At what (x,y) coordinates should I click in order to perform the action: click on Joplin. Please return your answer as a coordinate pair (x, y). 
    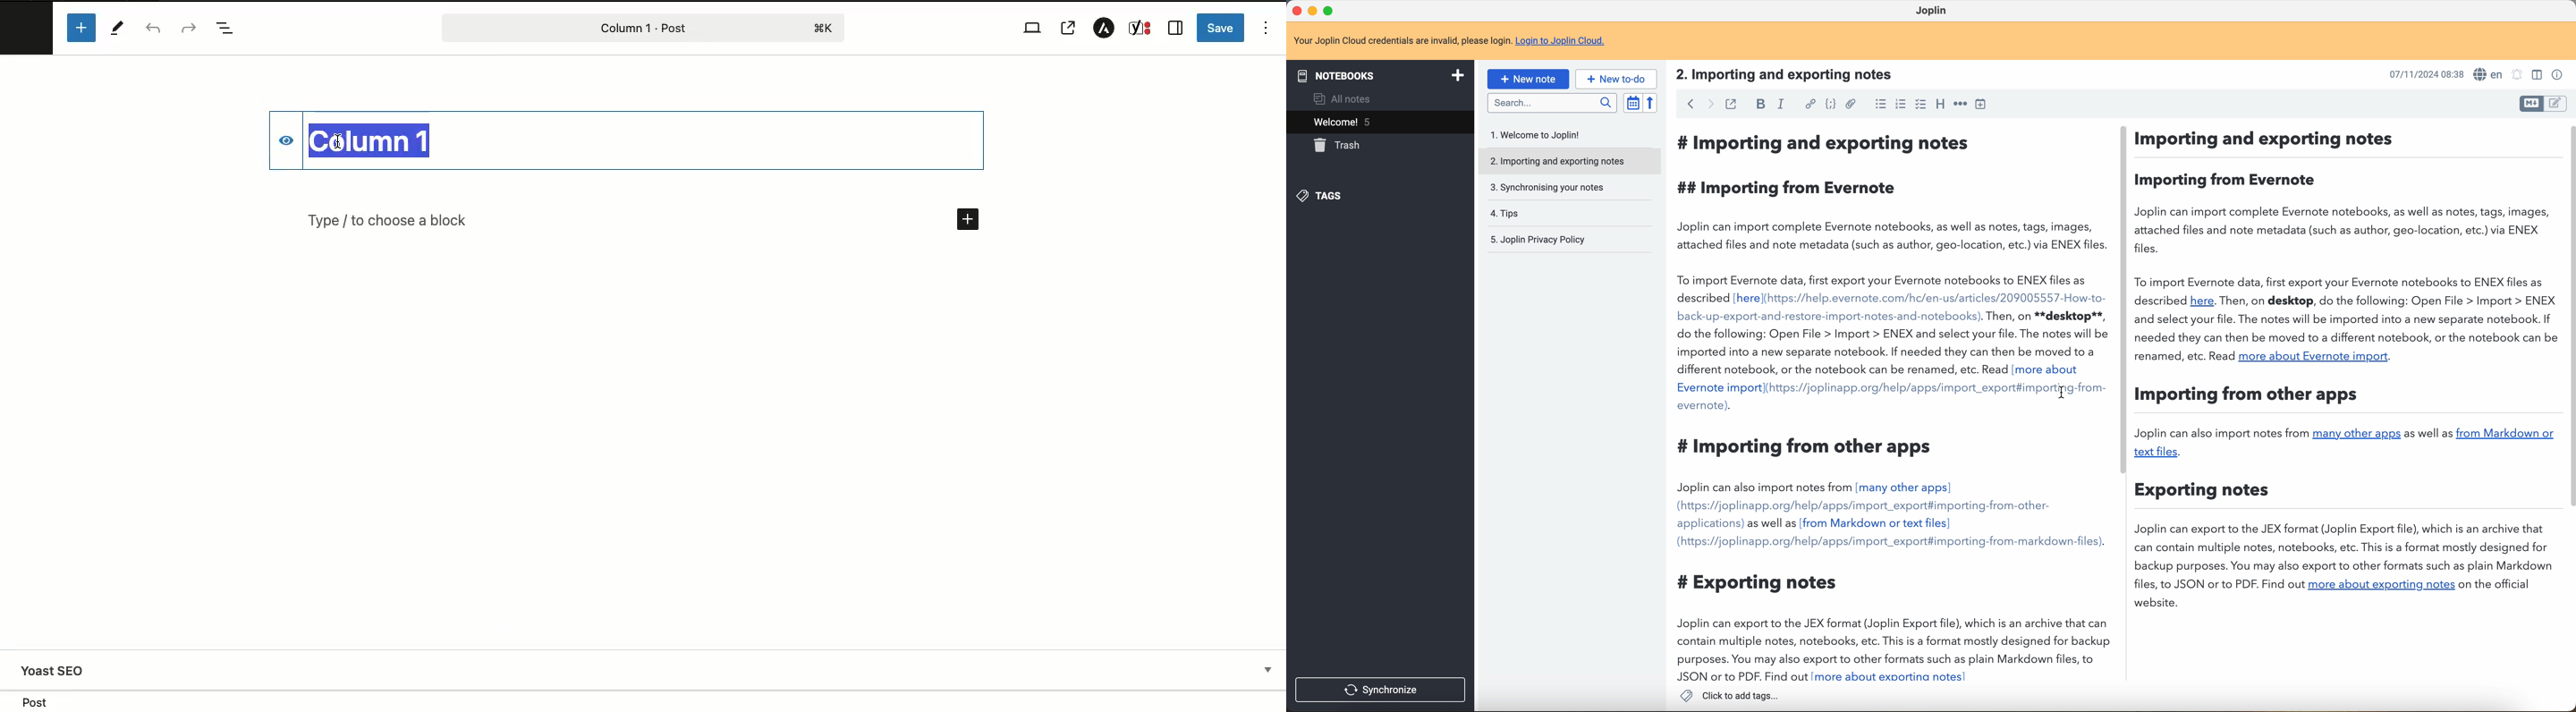
    Looking at the image, I should click on (1934, 11).